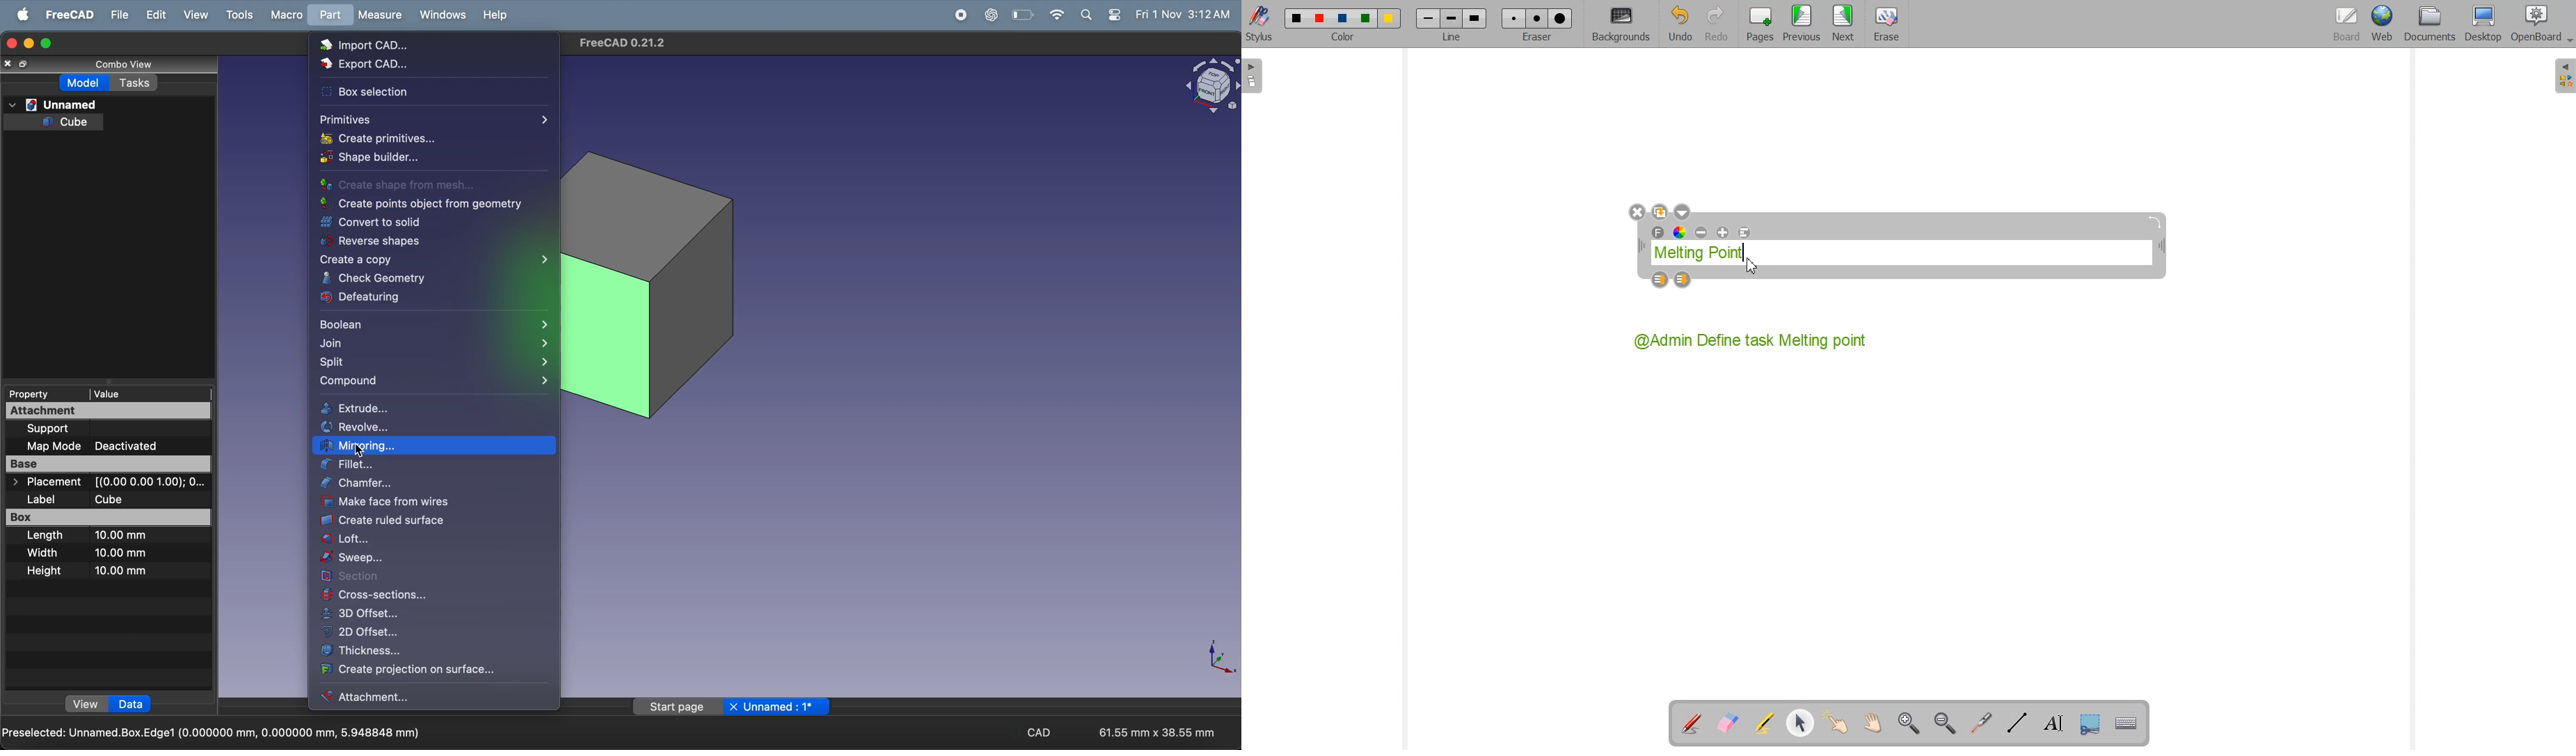  I want to click on cube, so click(665, 287).